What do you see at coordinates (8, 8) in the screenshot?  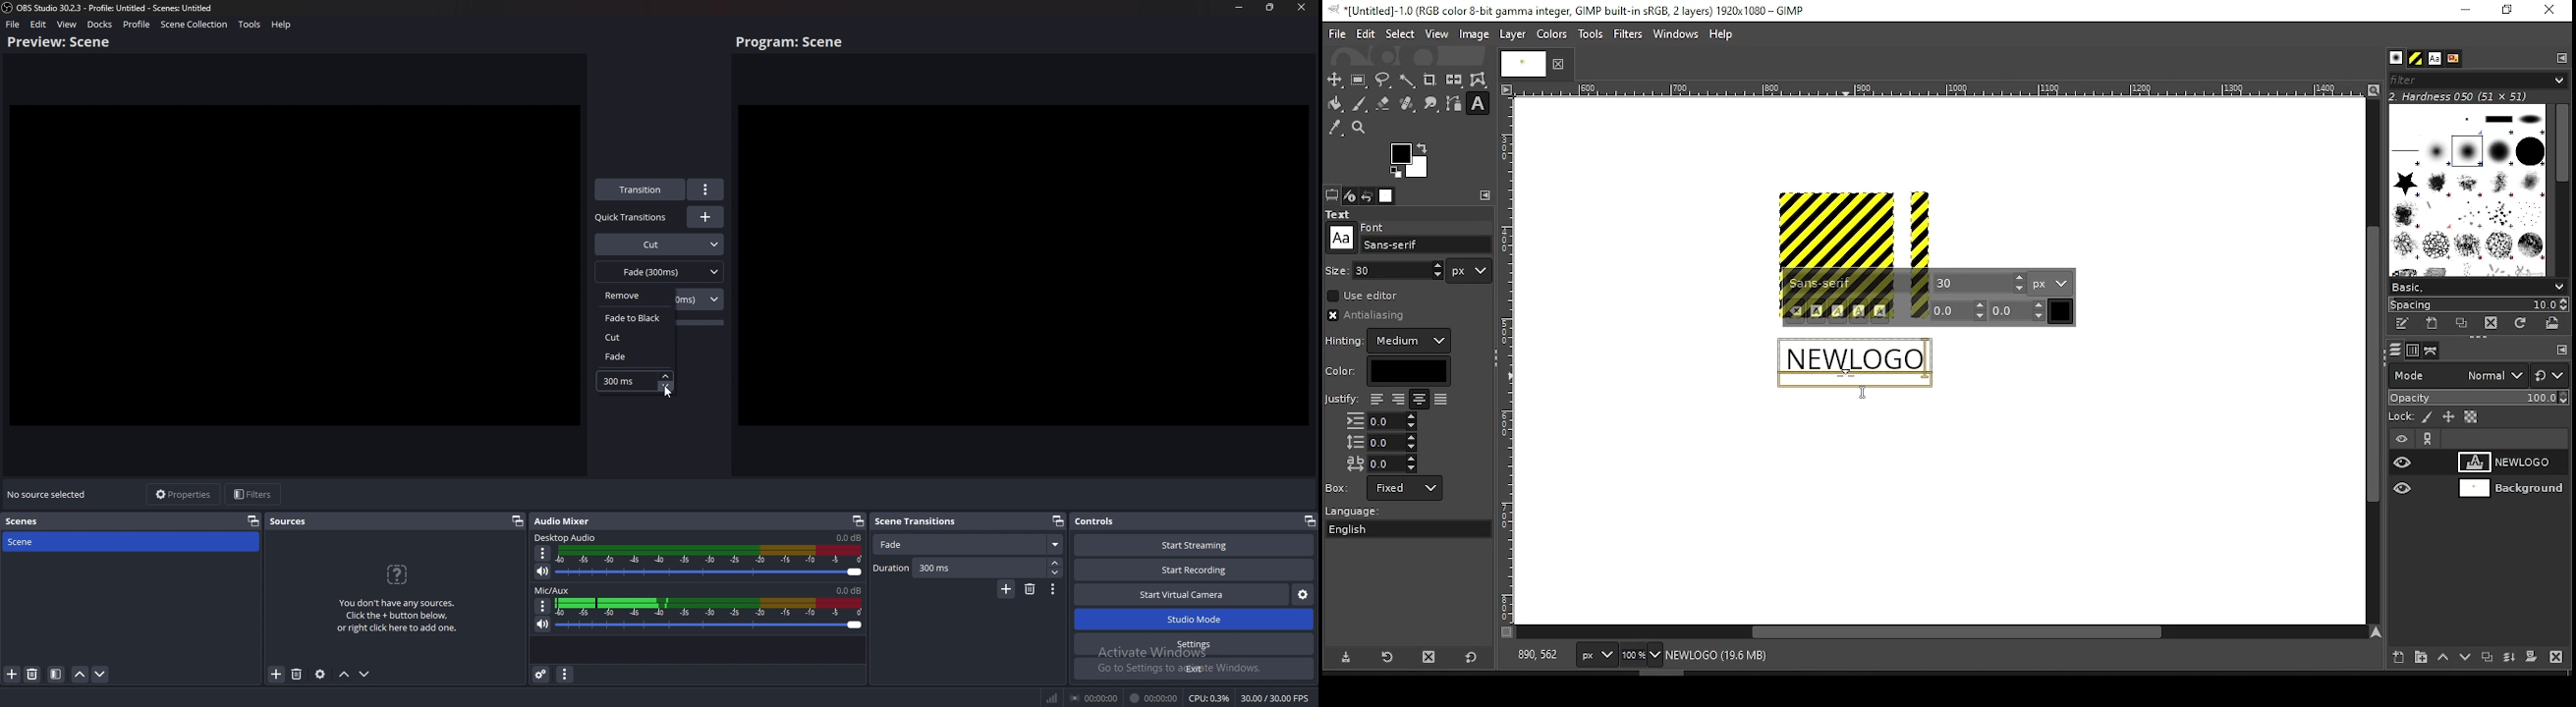 I see `obs studio` at bounding box center [8, 8].